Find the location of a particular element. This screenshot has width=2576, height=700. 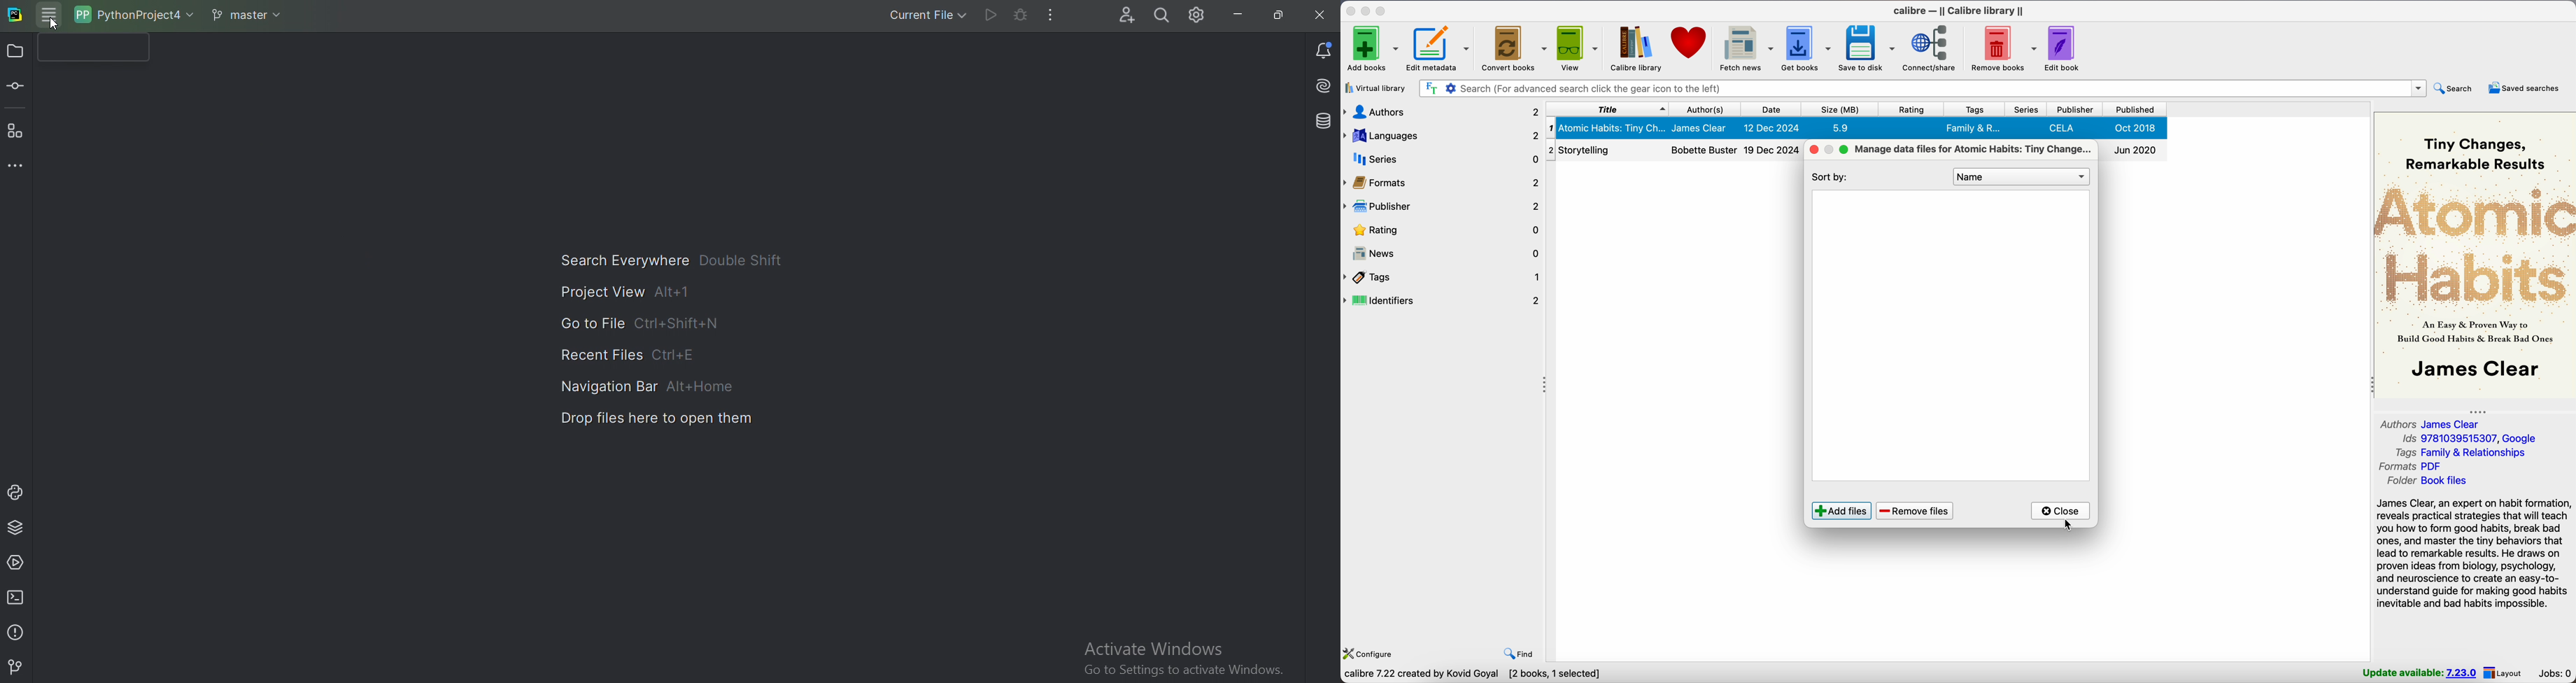

authors James Clear is located at coordinates (2431, 424).